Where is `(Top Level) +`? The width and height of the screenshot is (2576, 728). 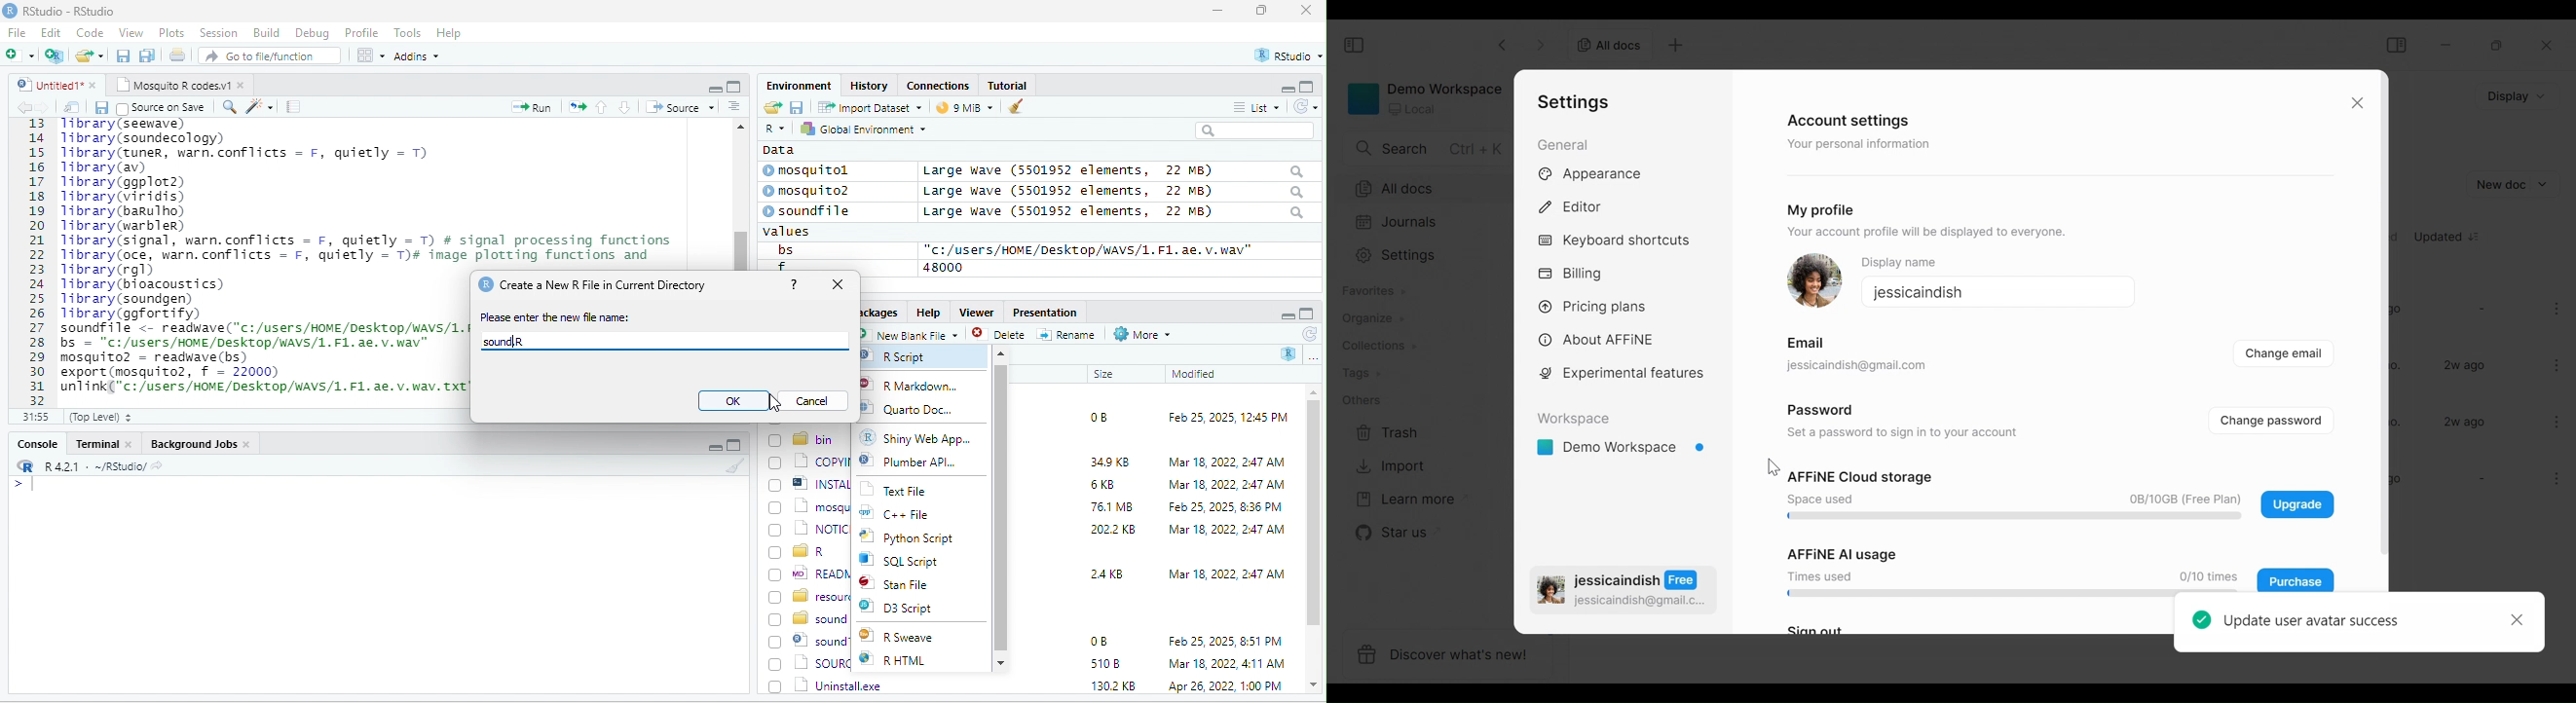
(Top Level) + is located at coordinates (100, 417).